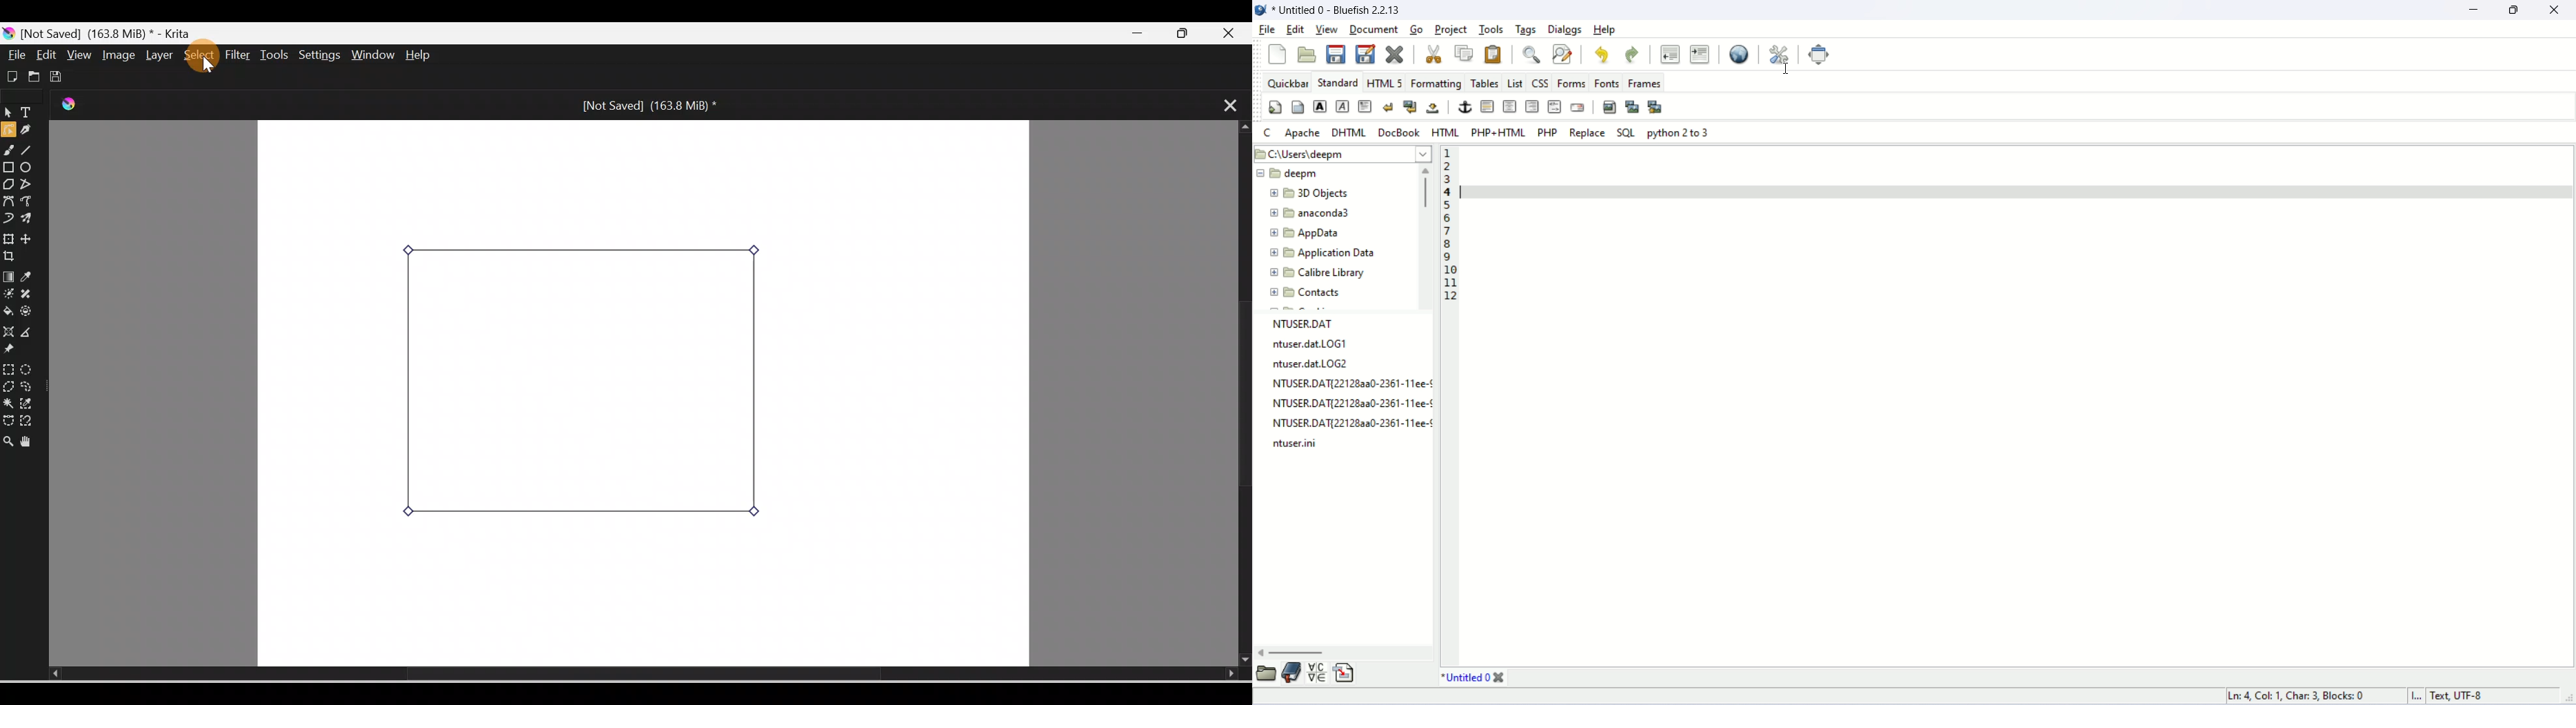 Image resolution: width=2576 pixels, height=728 pixels. What do you see at coordinates (2555, 12) in the screenshot?
I see `close` at bounding box center [2555, 12].